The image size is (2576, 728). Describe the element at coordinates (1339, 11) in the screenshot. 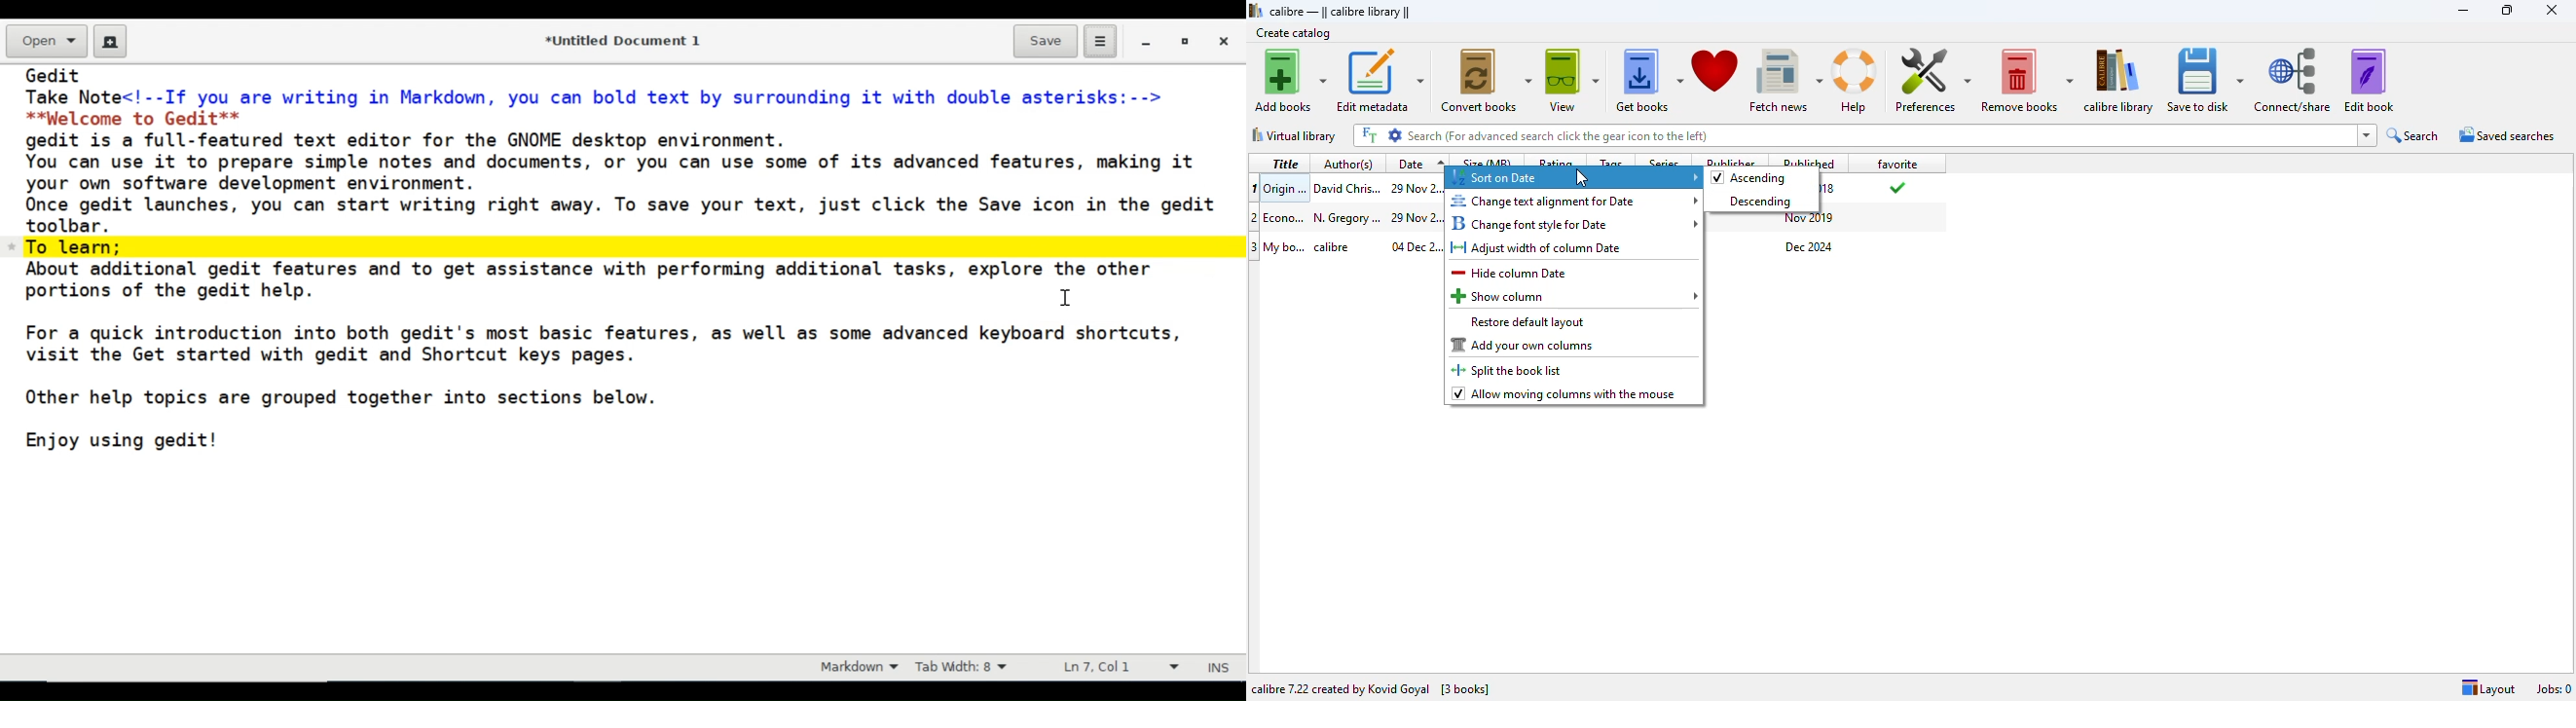

I see `calibre library` at that location.